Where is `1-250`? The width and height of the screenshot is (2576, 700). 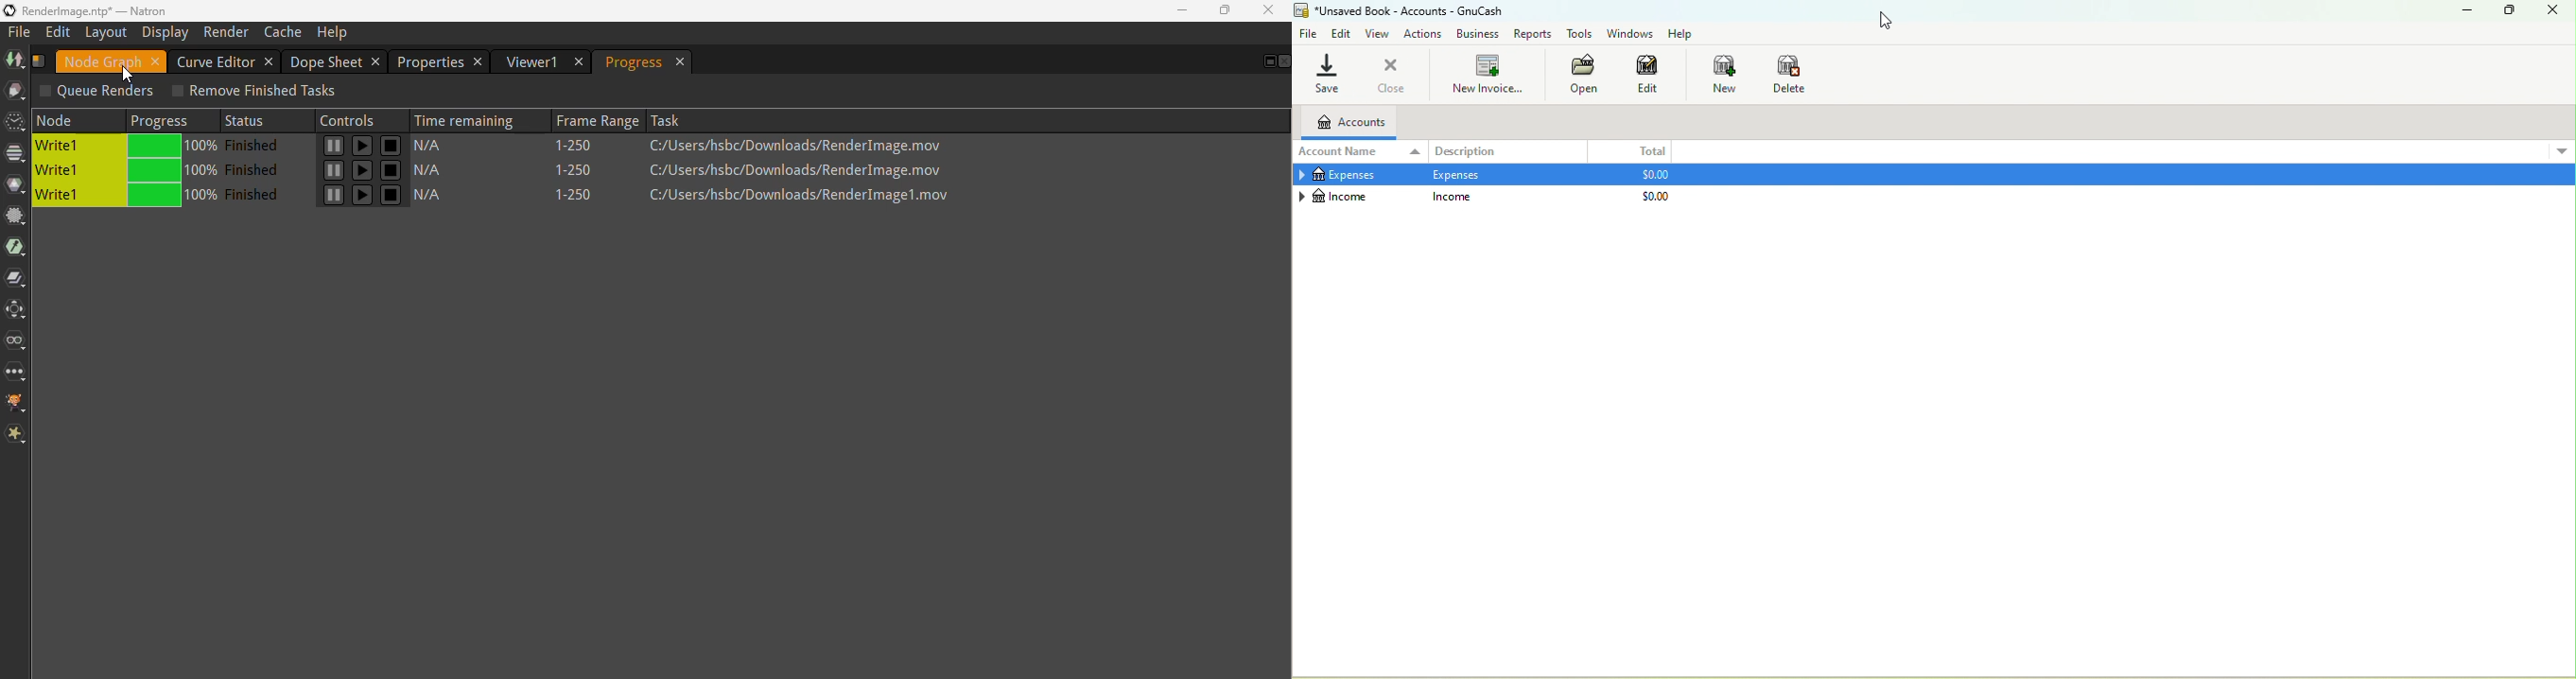
1-250 is located at coordinates (581, 170).